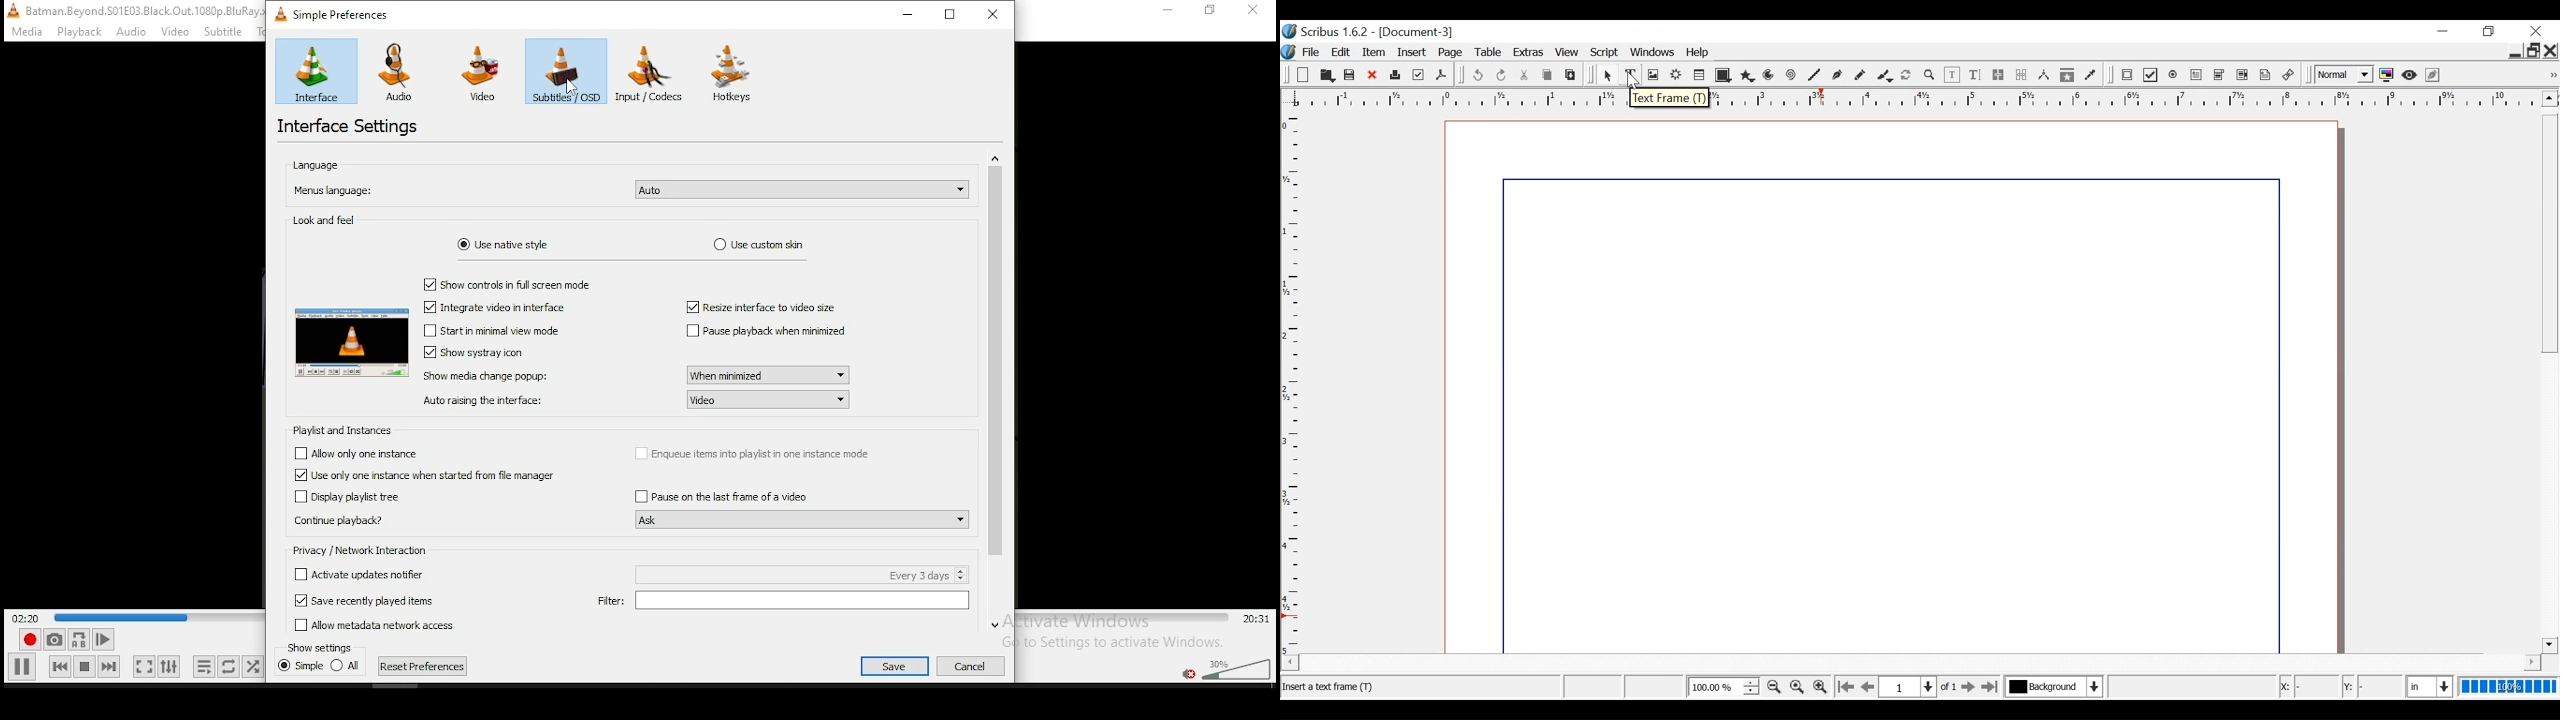  What do you see at coordinates (1677, 75) in the screenshot?
I see `Render frame` at bounding box center [1677, 75].